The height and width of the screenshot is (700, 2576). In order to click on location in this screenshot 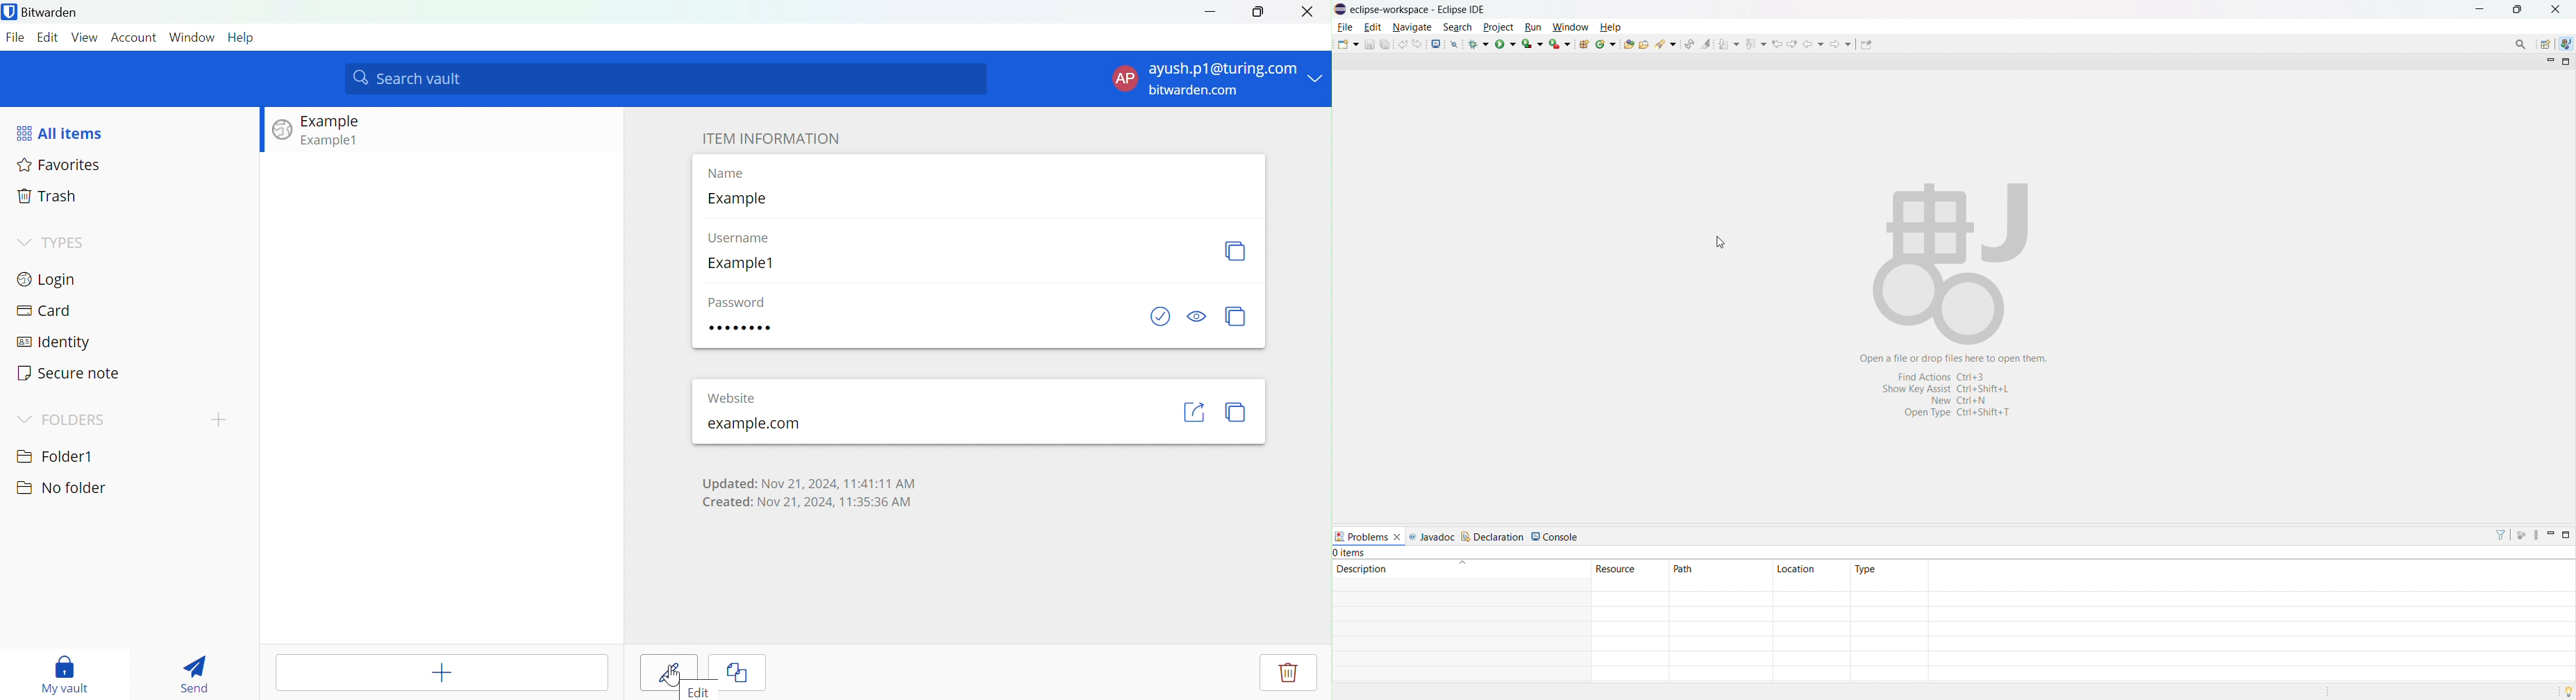, I will do `click(1811, 568)`.